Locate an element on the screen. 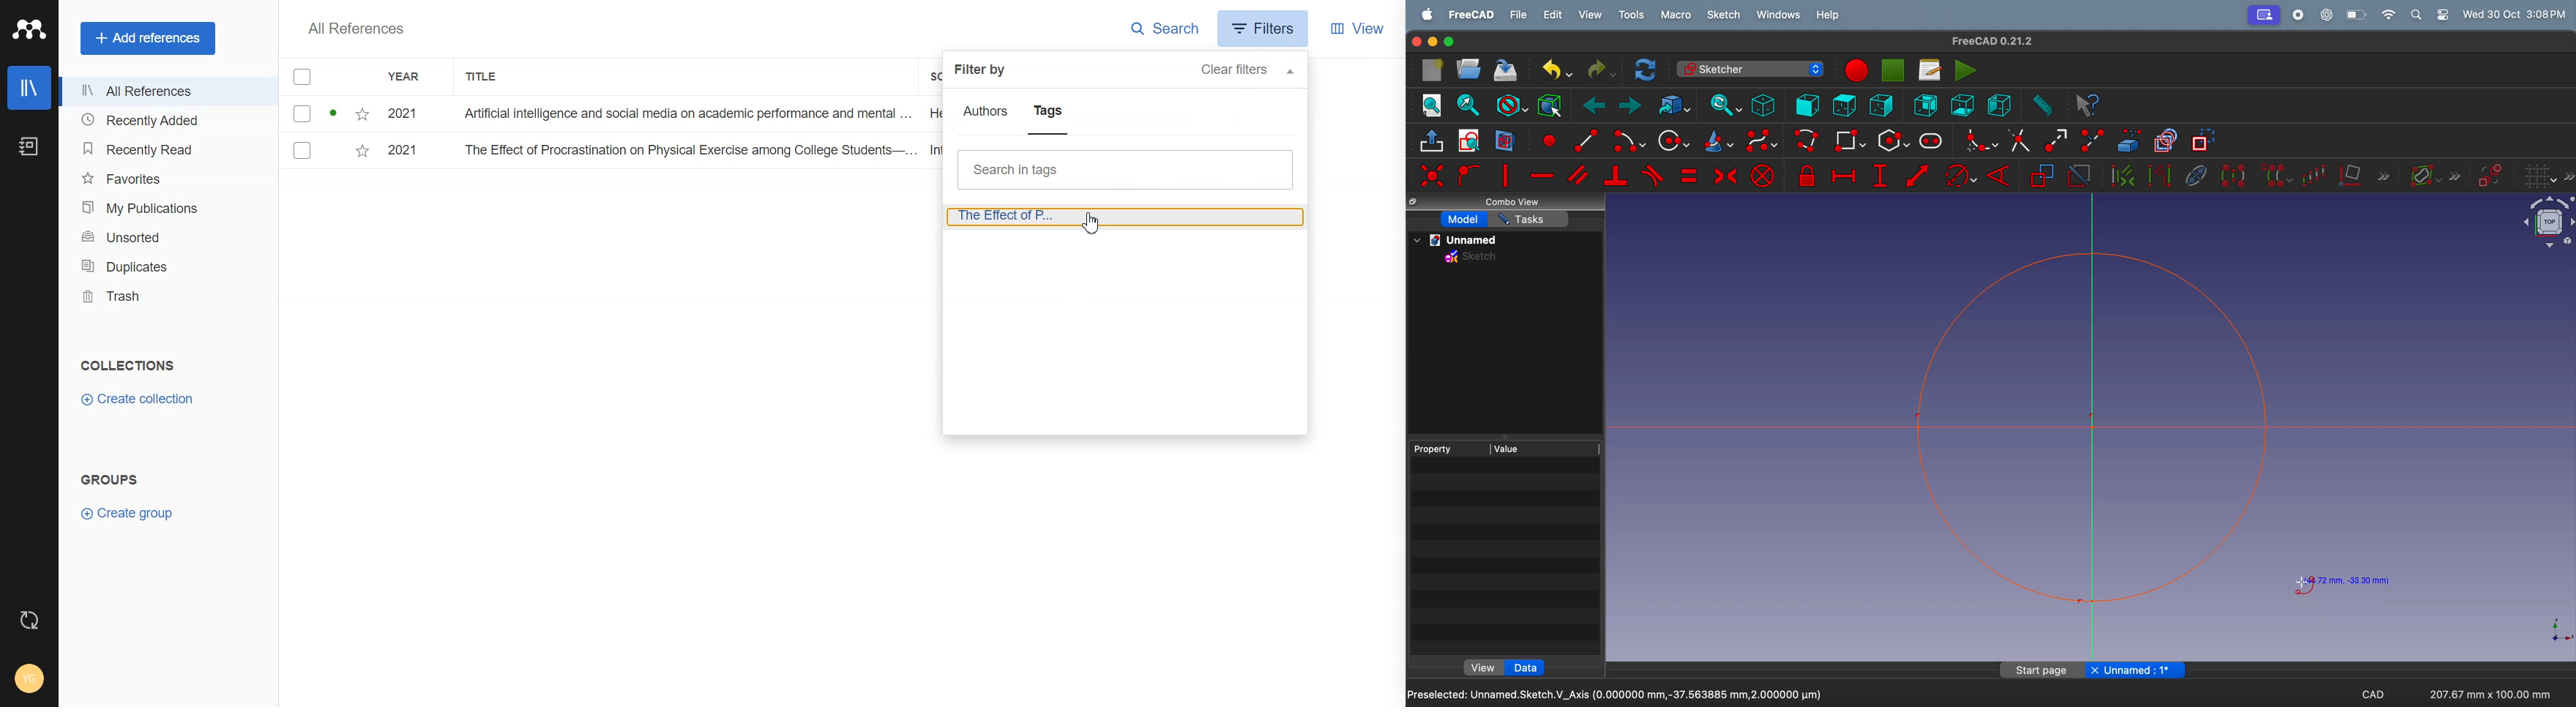 Image resolution: width=2576 pixels, height=728 pixels. sync view is located at coordinates (1722, 105).